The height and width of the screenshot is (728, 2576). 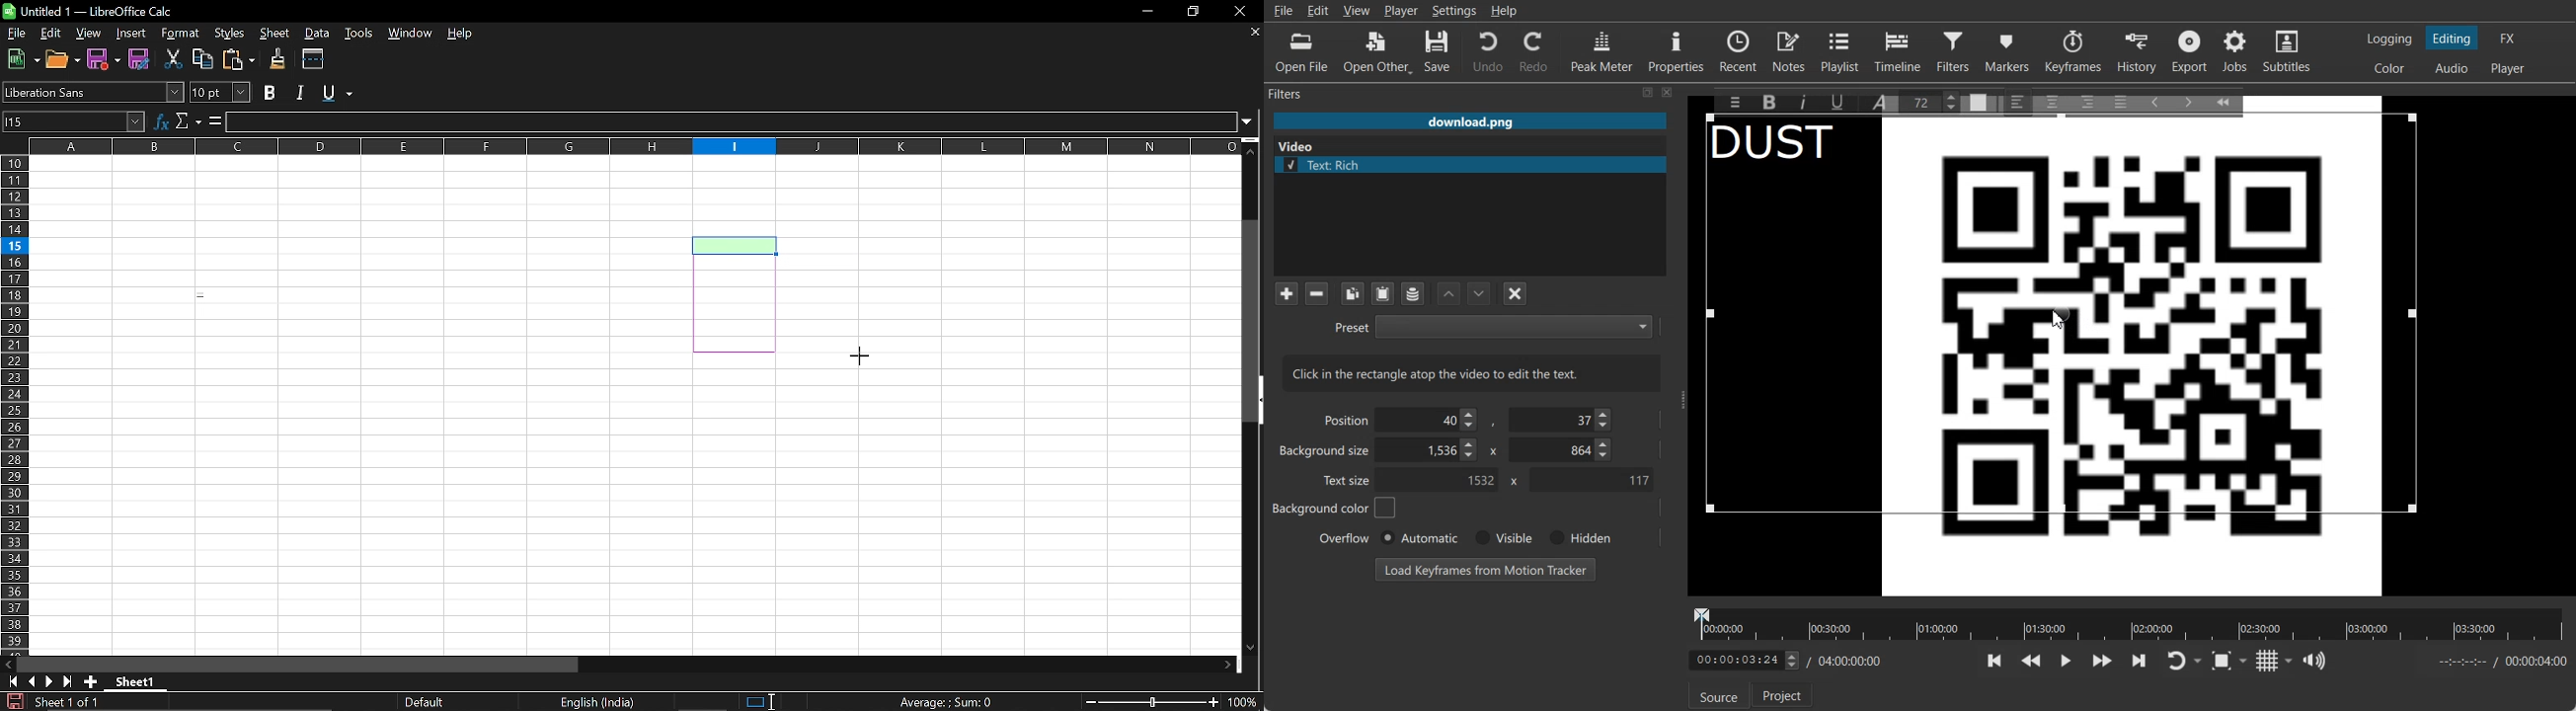 What do you see at coordinates (273, 34) in the screenshot?
I see `Sheet` at bounding box center [273, 34].